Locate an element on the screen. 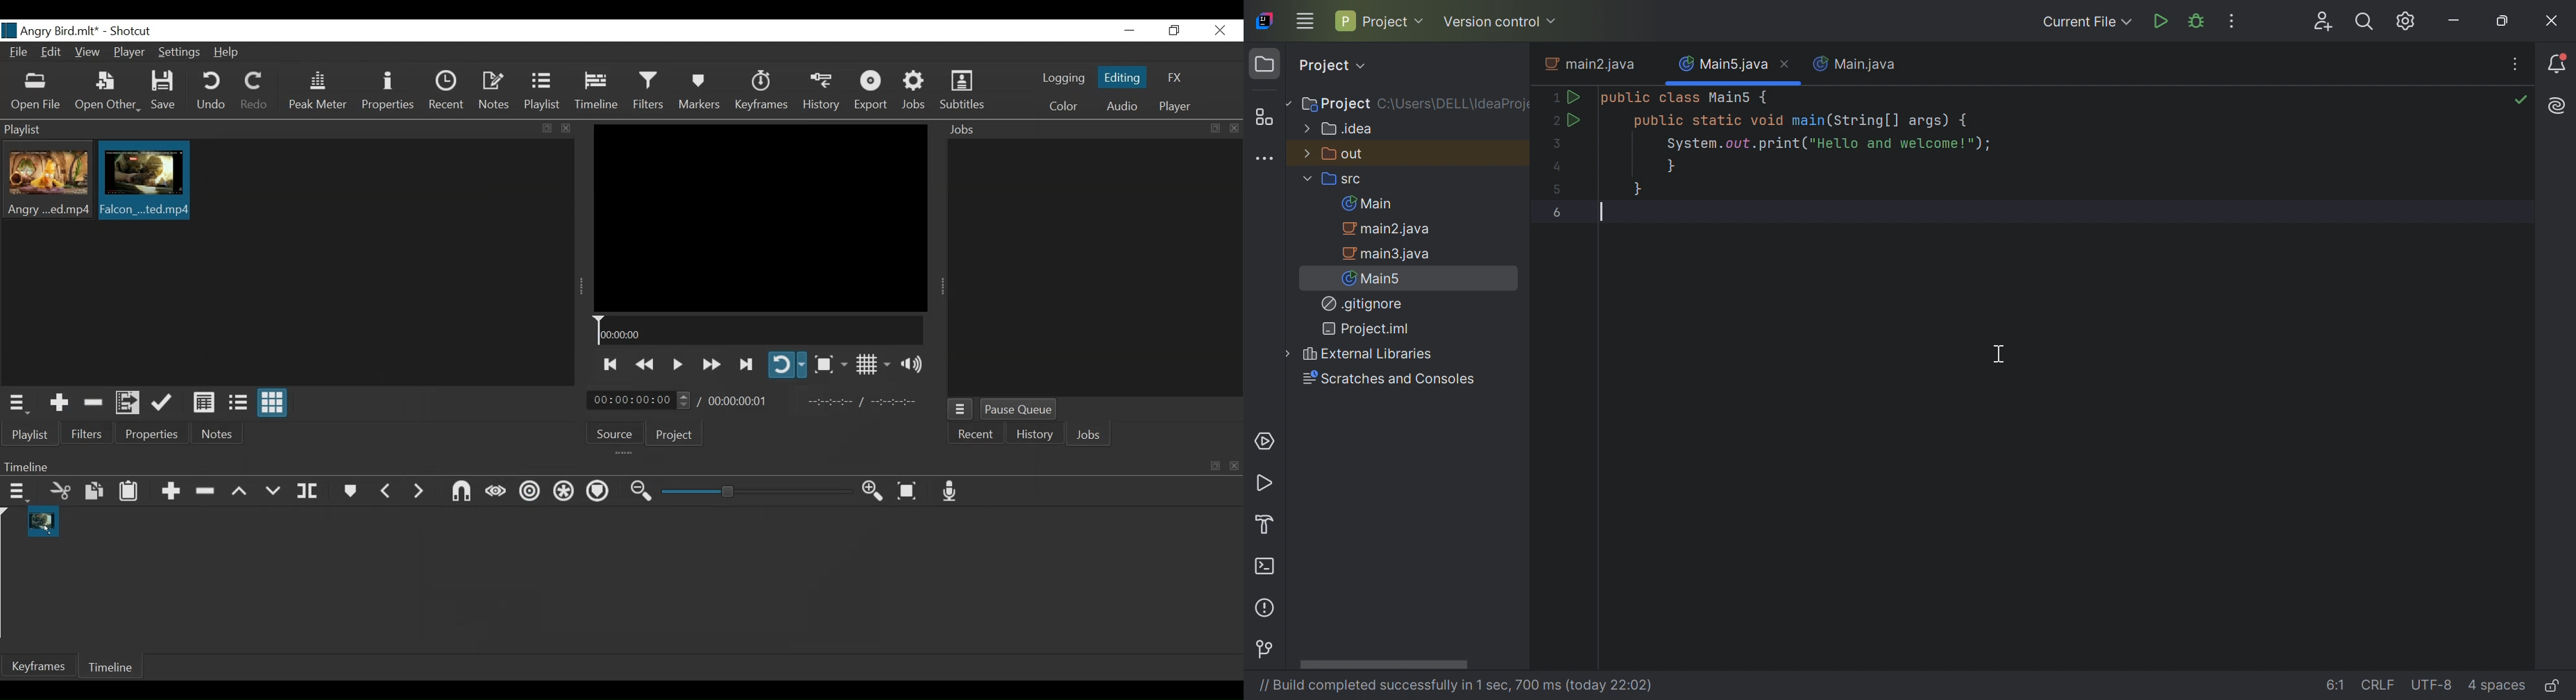 The image size is (2576, 700). Add the source to the playlist is located at coordinates (60, 403).